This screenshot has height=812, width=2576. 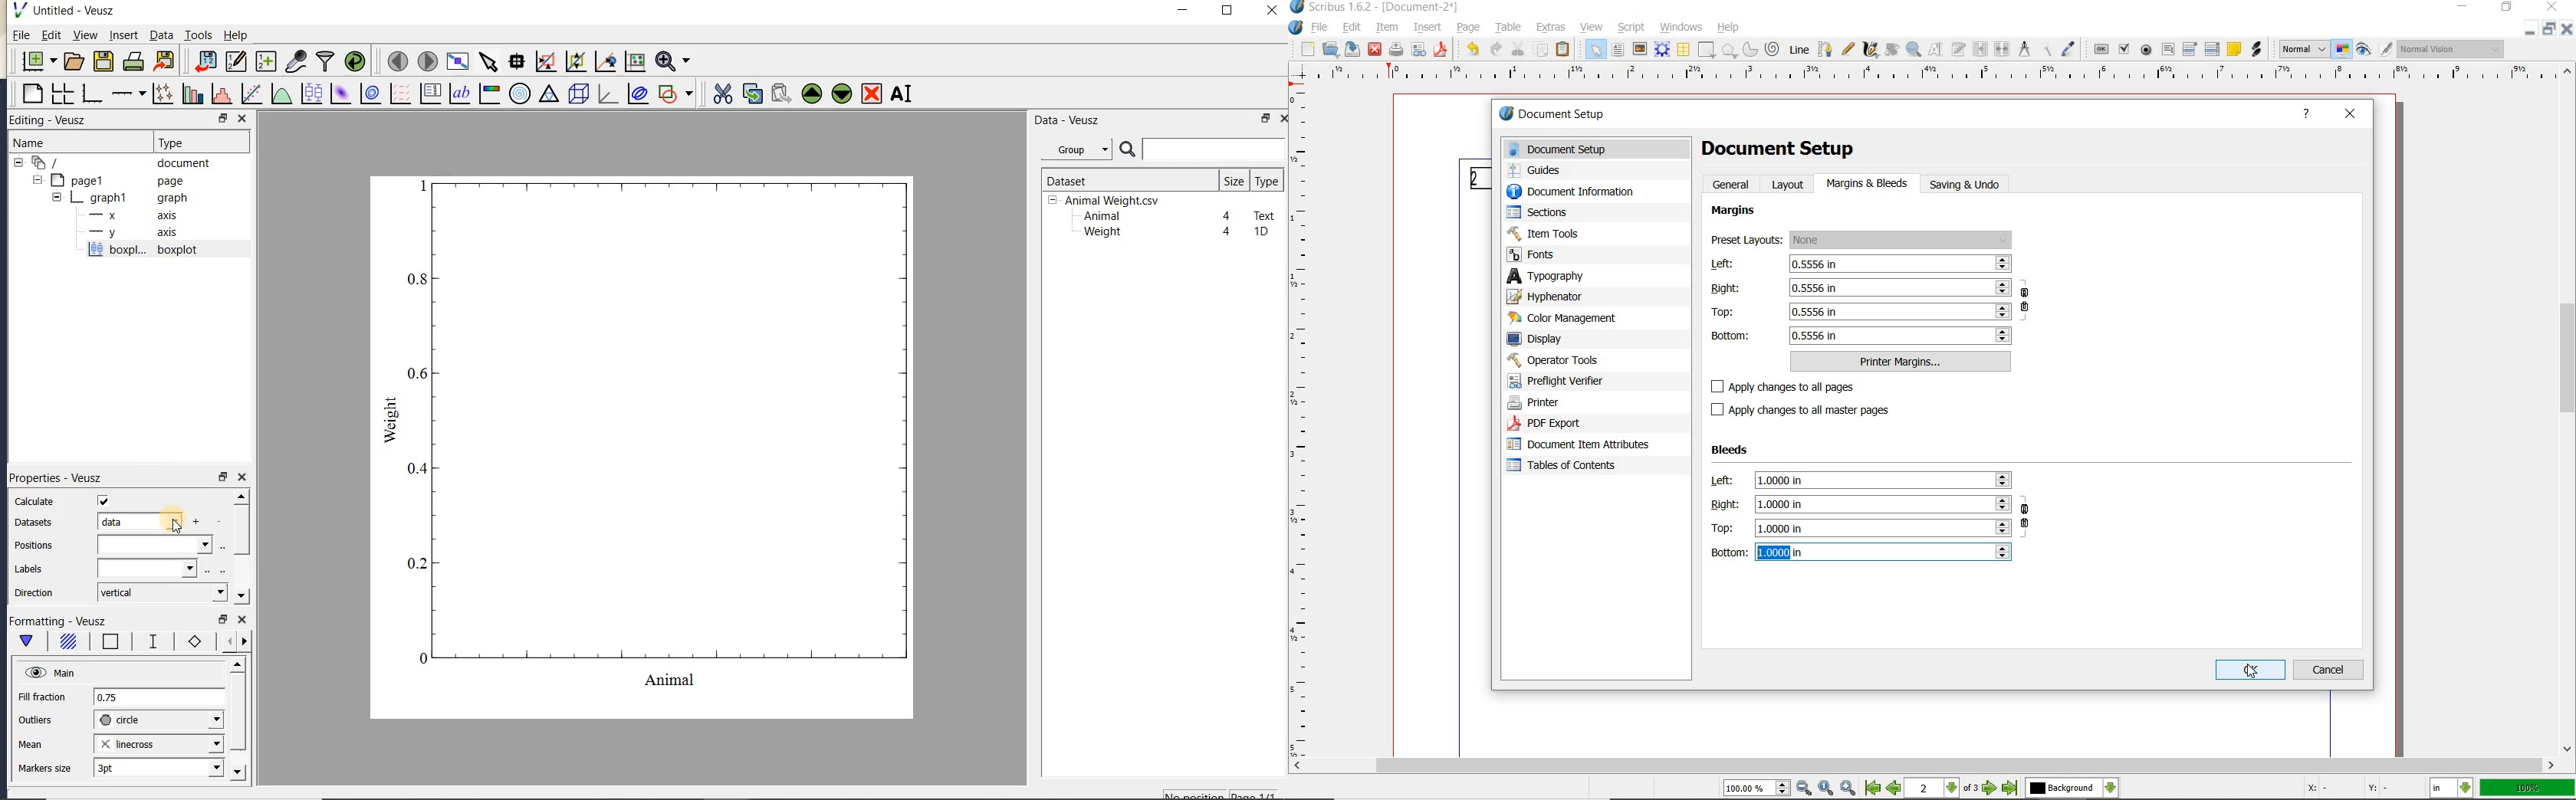 I want to click on Top, so click(x=1861, y=311).